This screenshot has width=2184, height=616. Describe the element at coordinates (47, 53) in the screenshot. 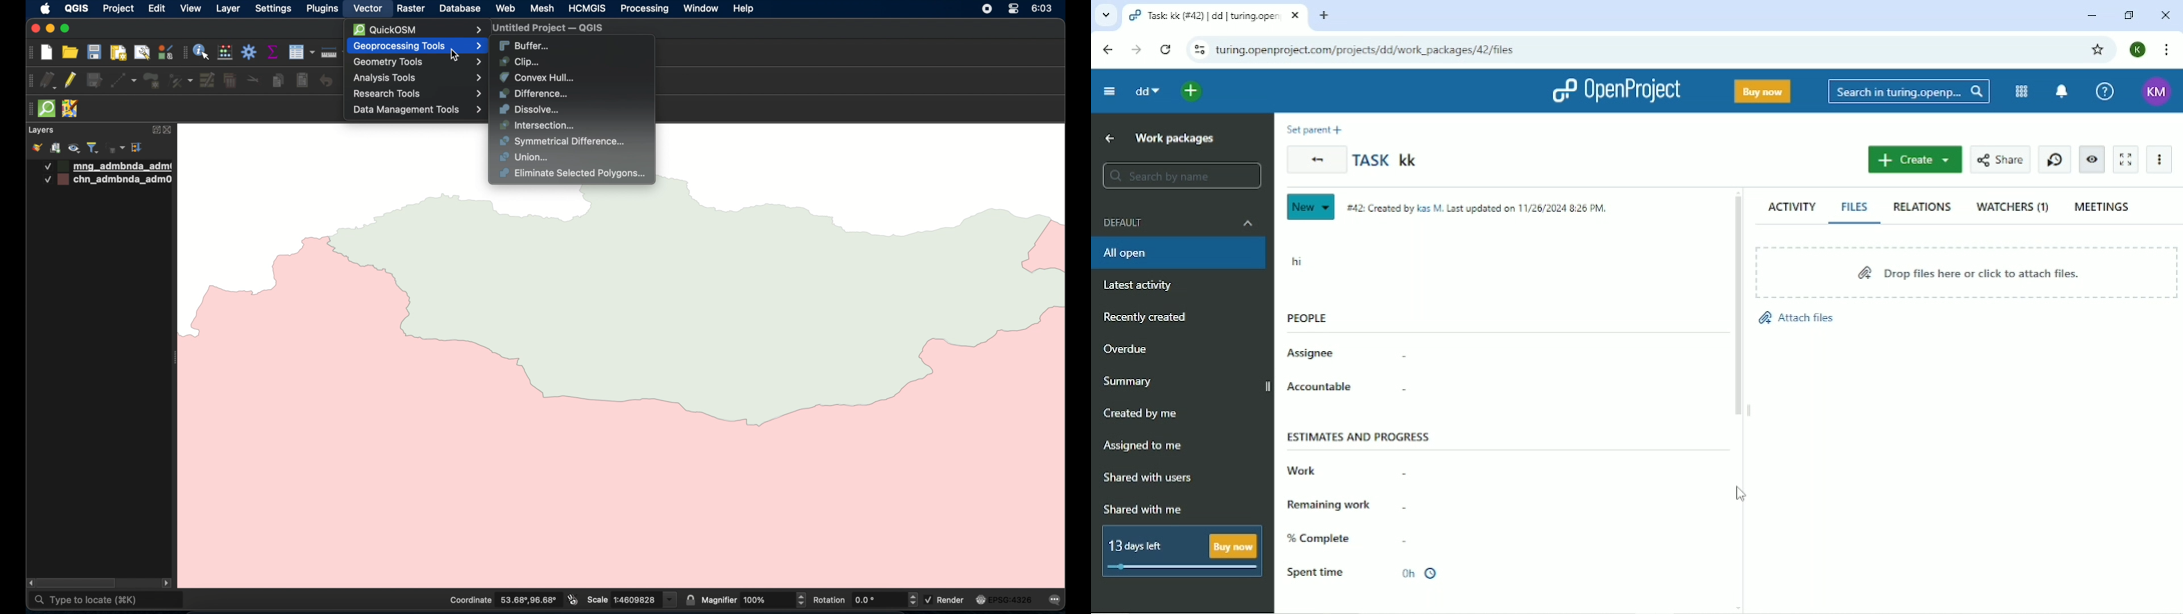

I see `new project` at that location.